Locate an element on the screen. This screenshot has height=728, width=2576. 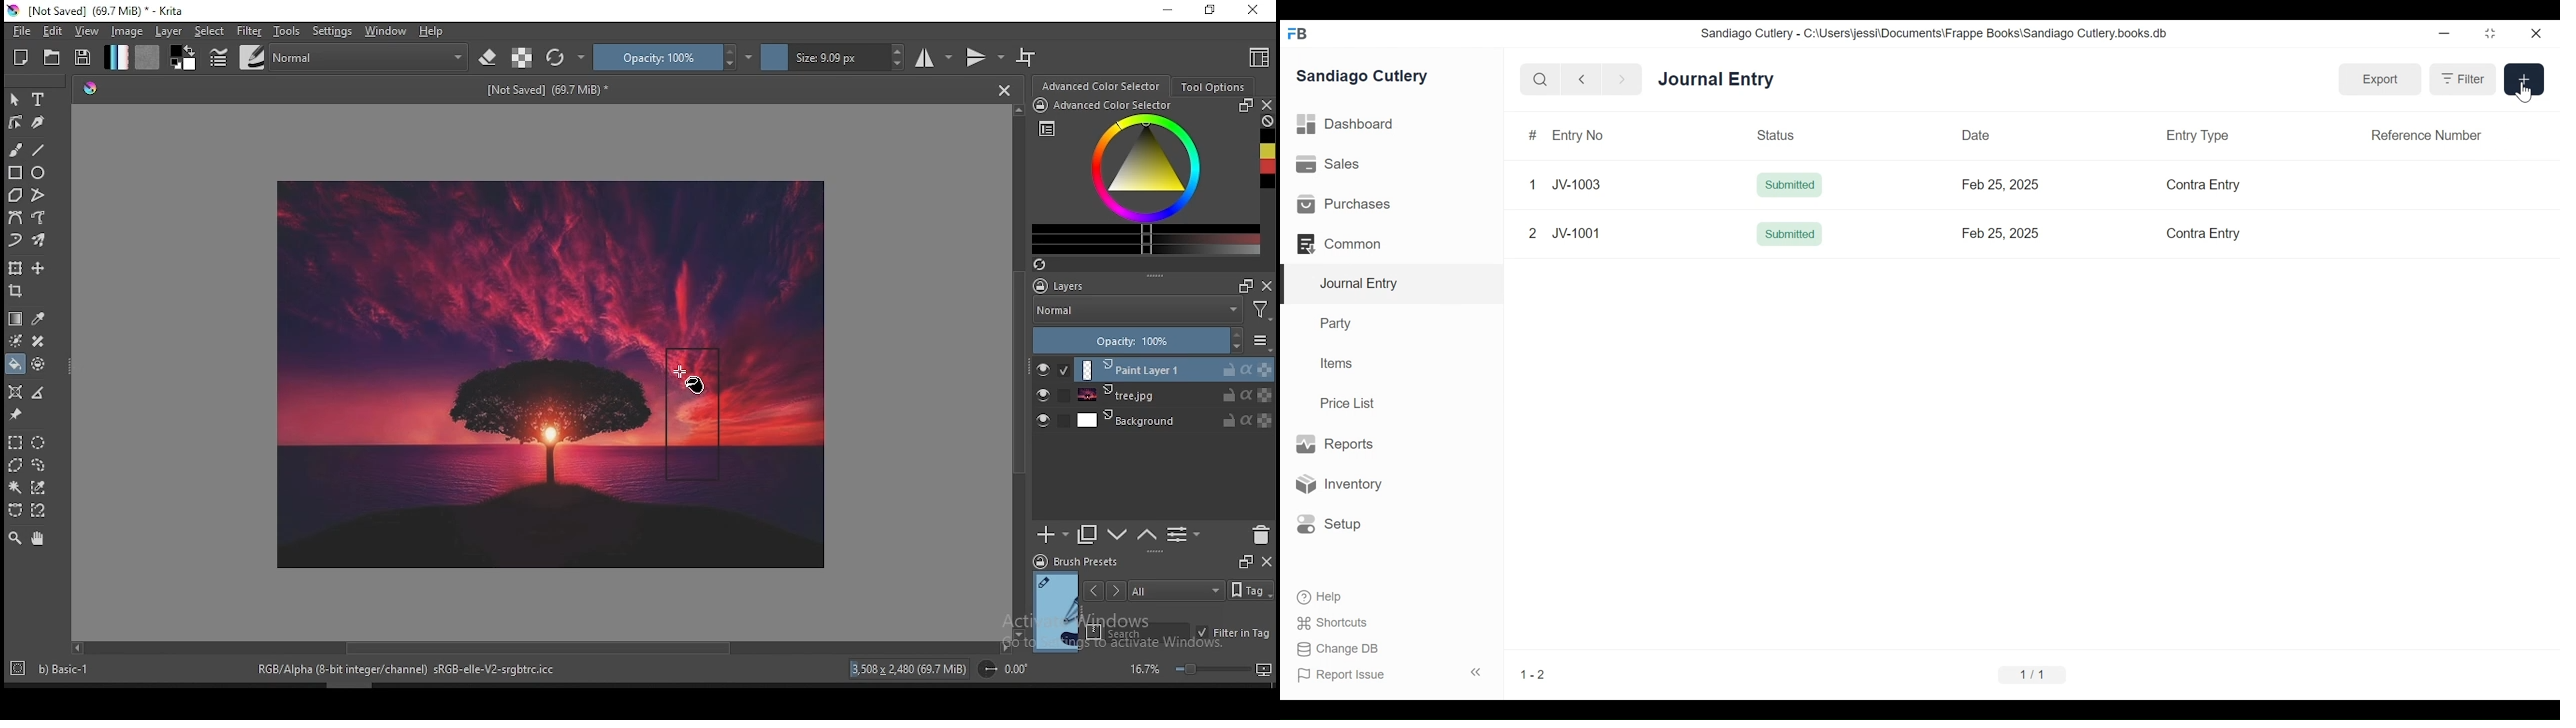
layer is located at coordinates (169, 32).